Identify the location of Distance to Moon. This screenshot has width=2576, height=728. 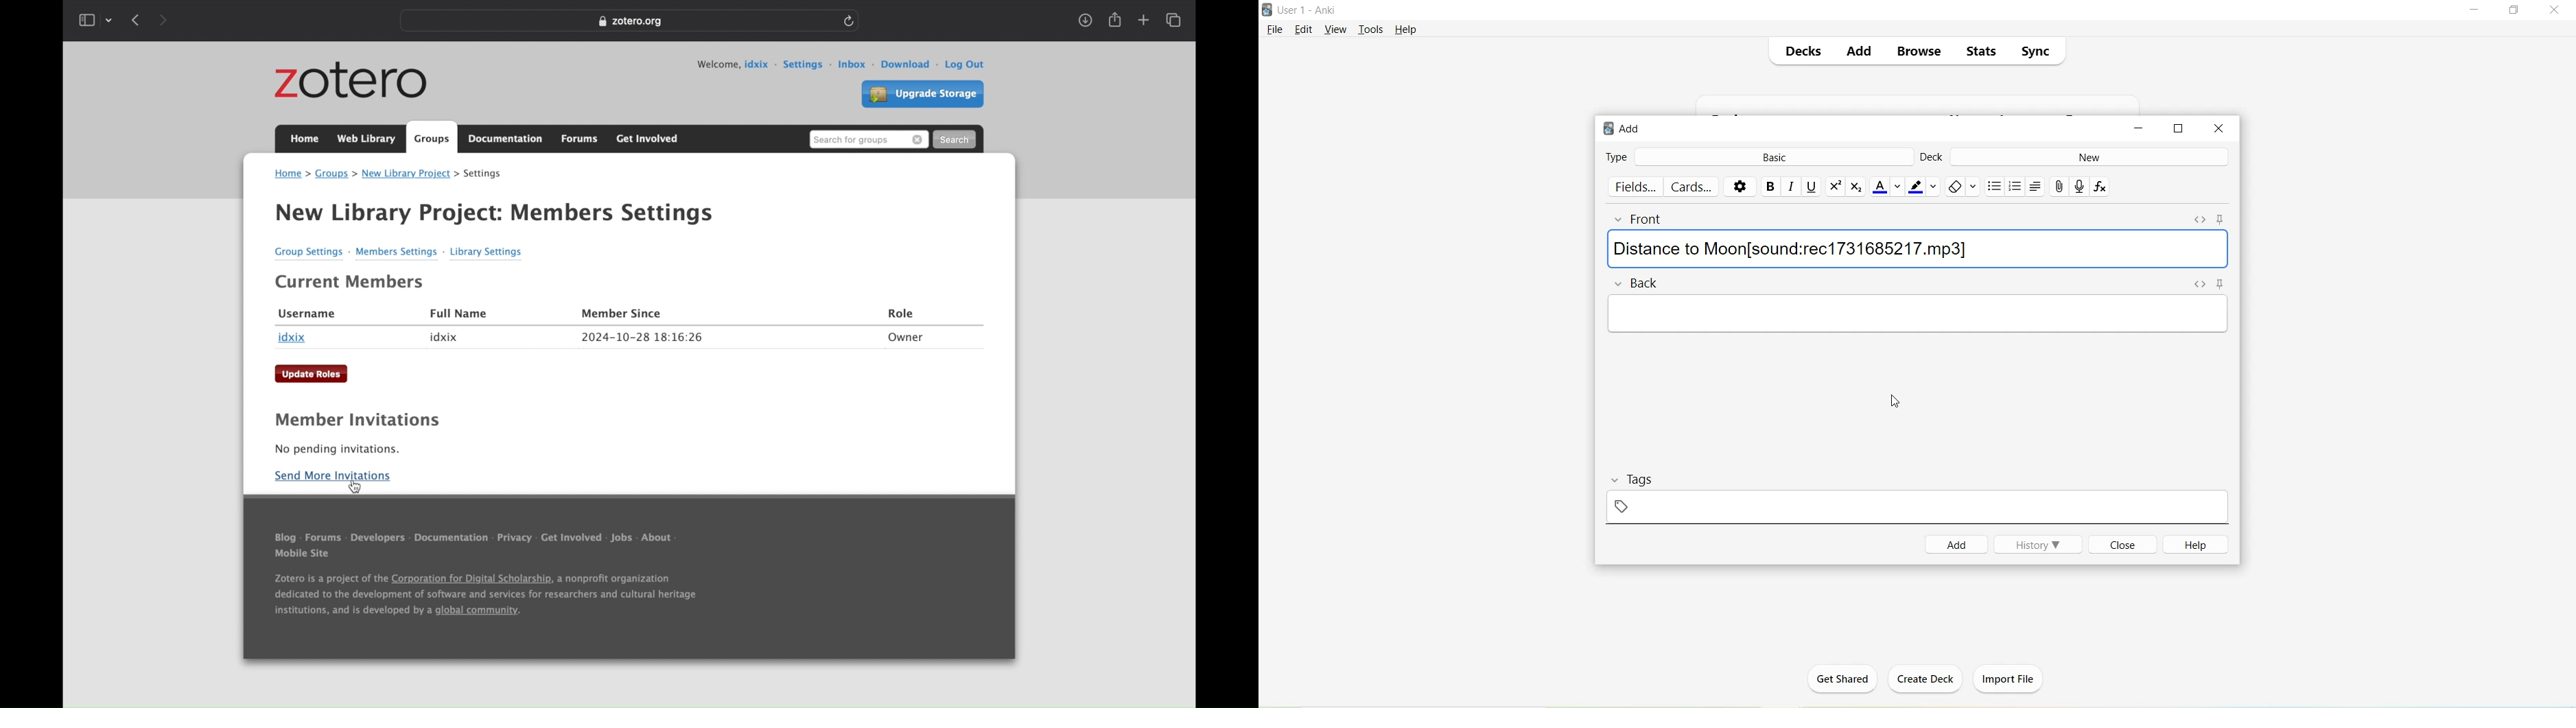
(1678, 247).